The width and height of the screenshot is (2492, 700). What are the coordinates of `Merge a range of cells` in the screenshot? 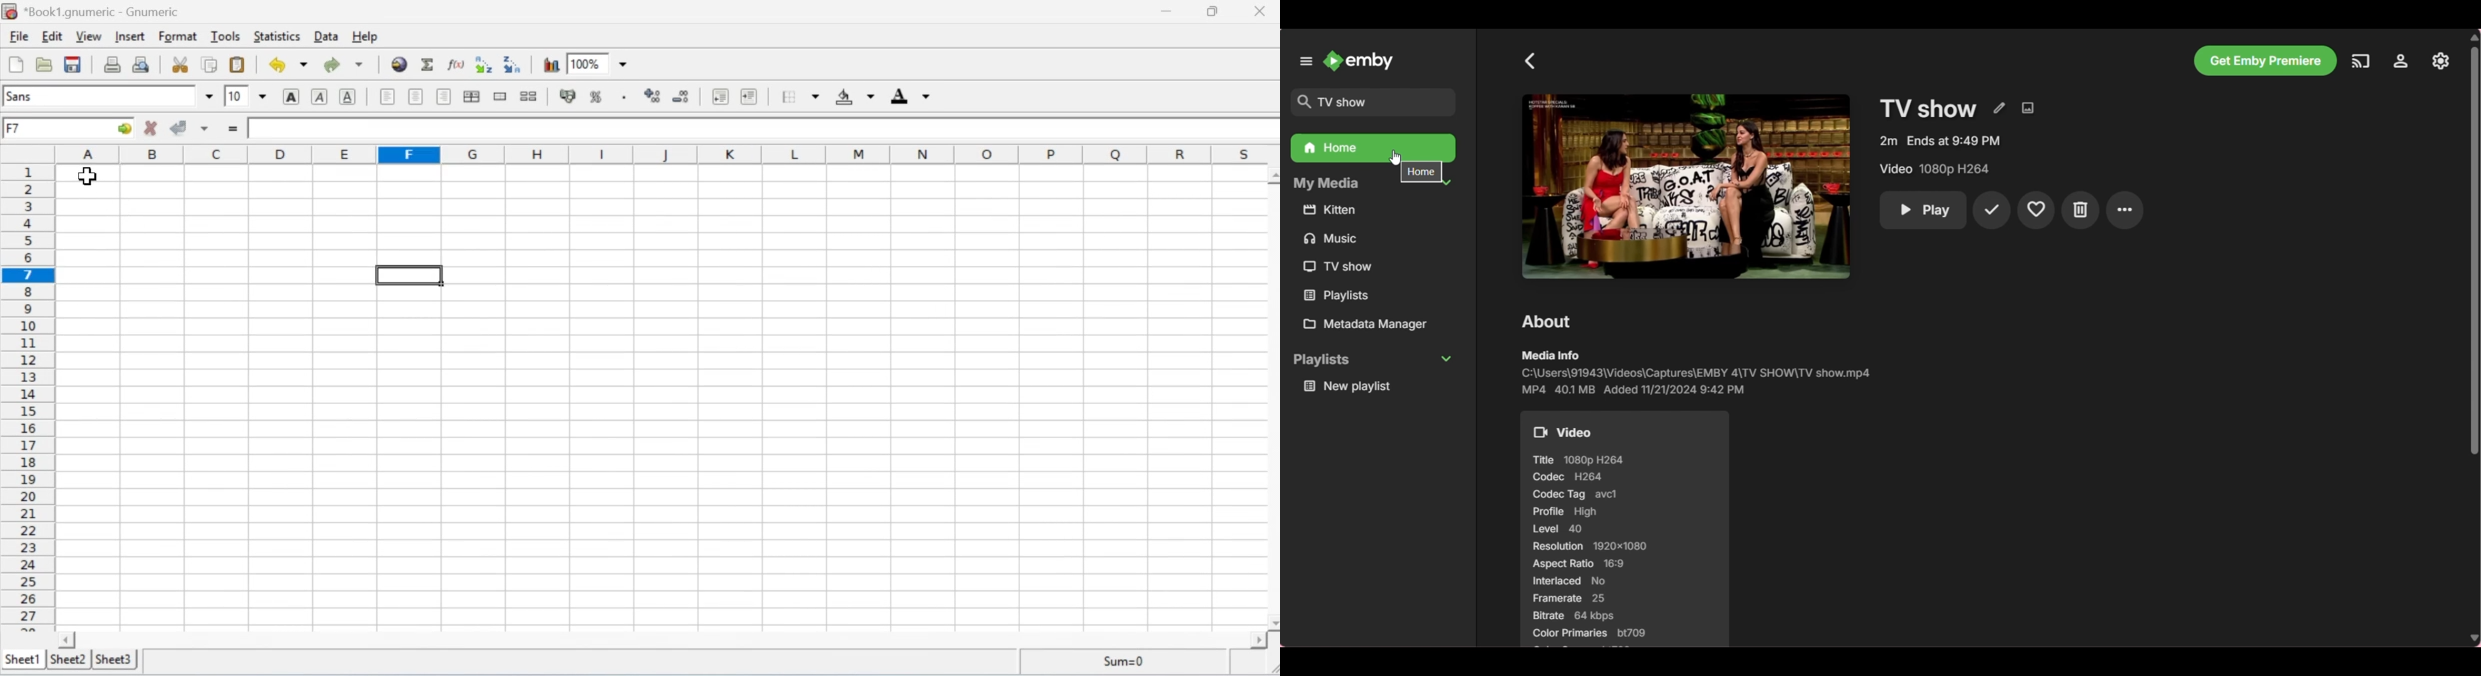 It's located at (502, 97).